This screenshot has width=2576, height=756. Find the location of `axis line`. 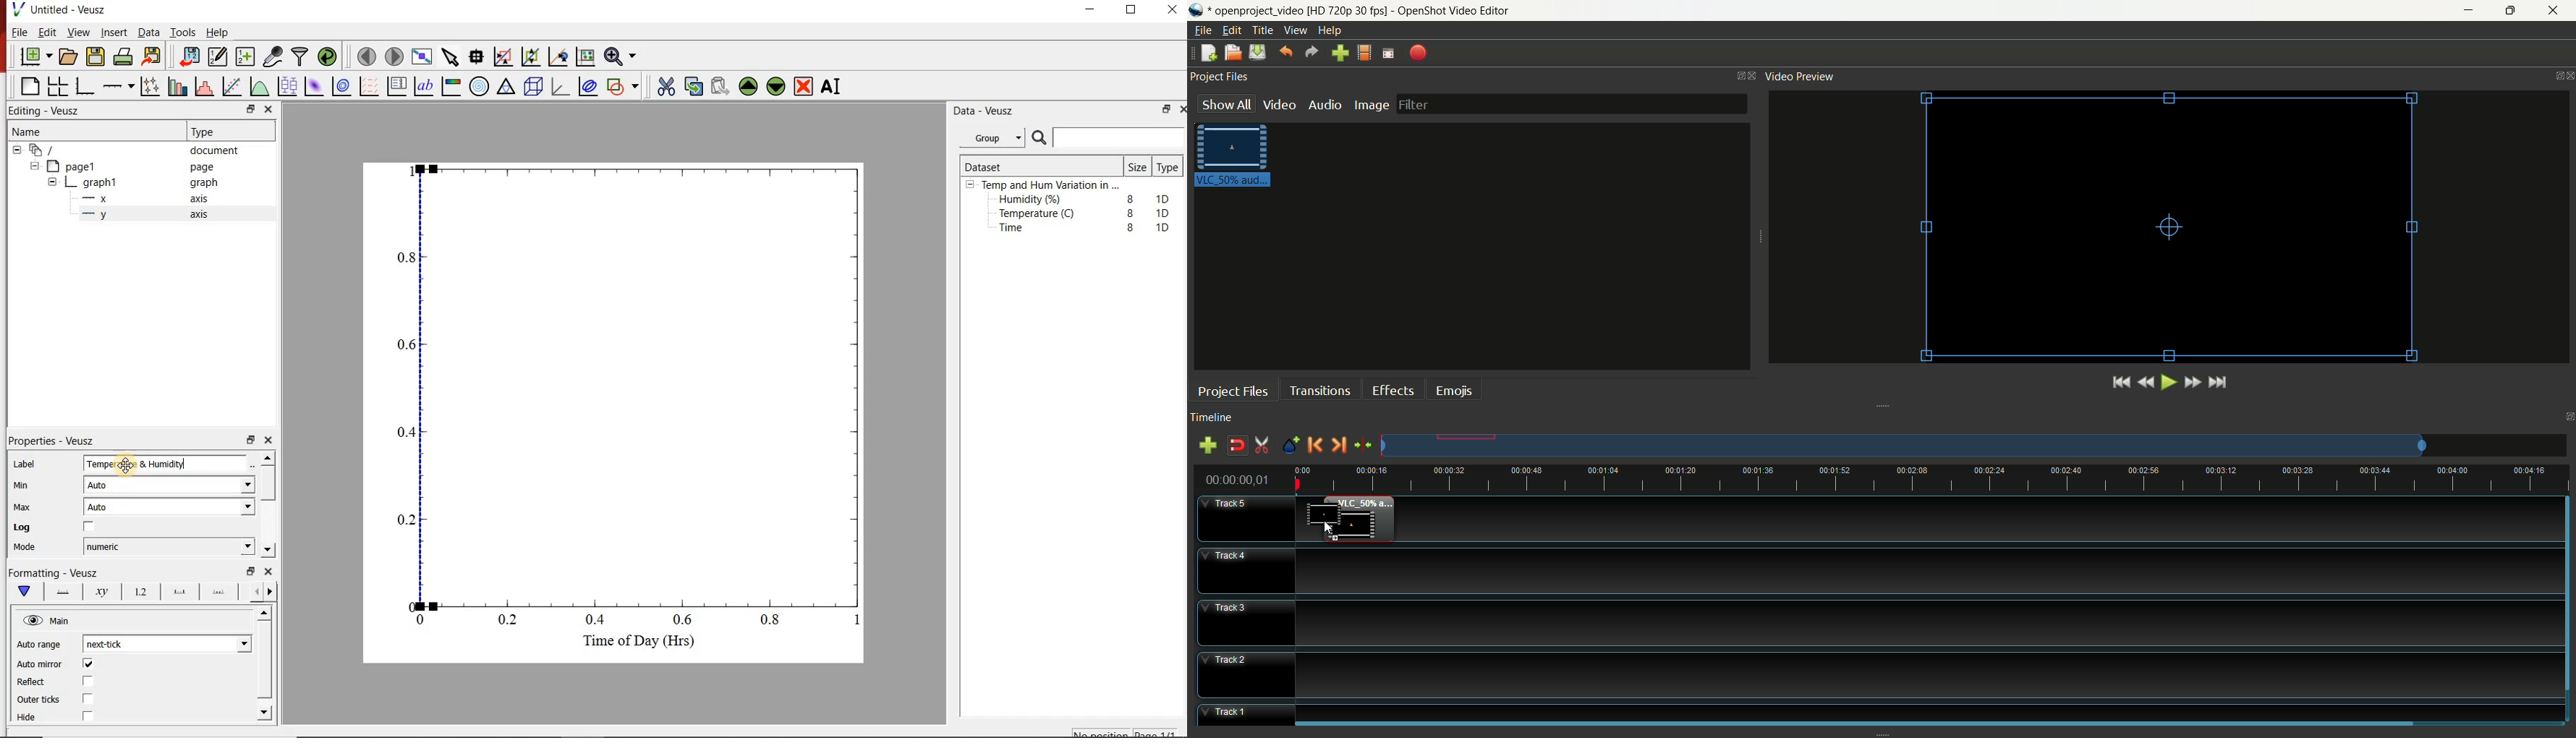

axis line is located at coordinates (64, 592).